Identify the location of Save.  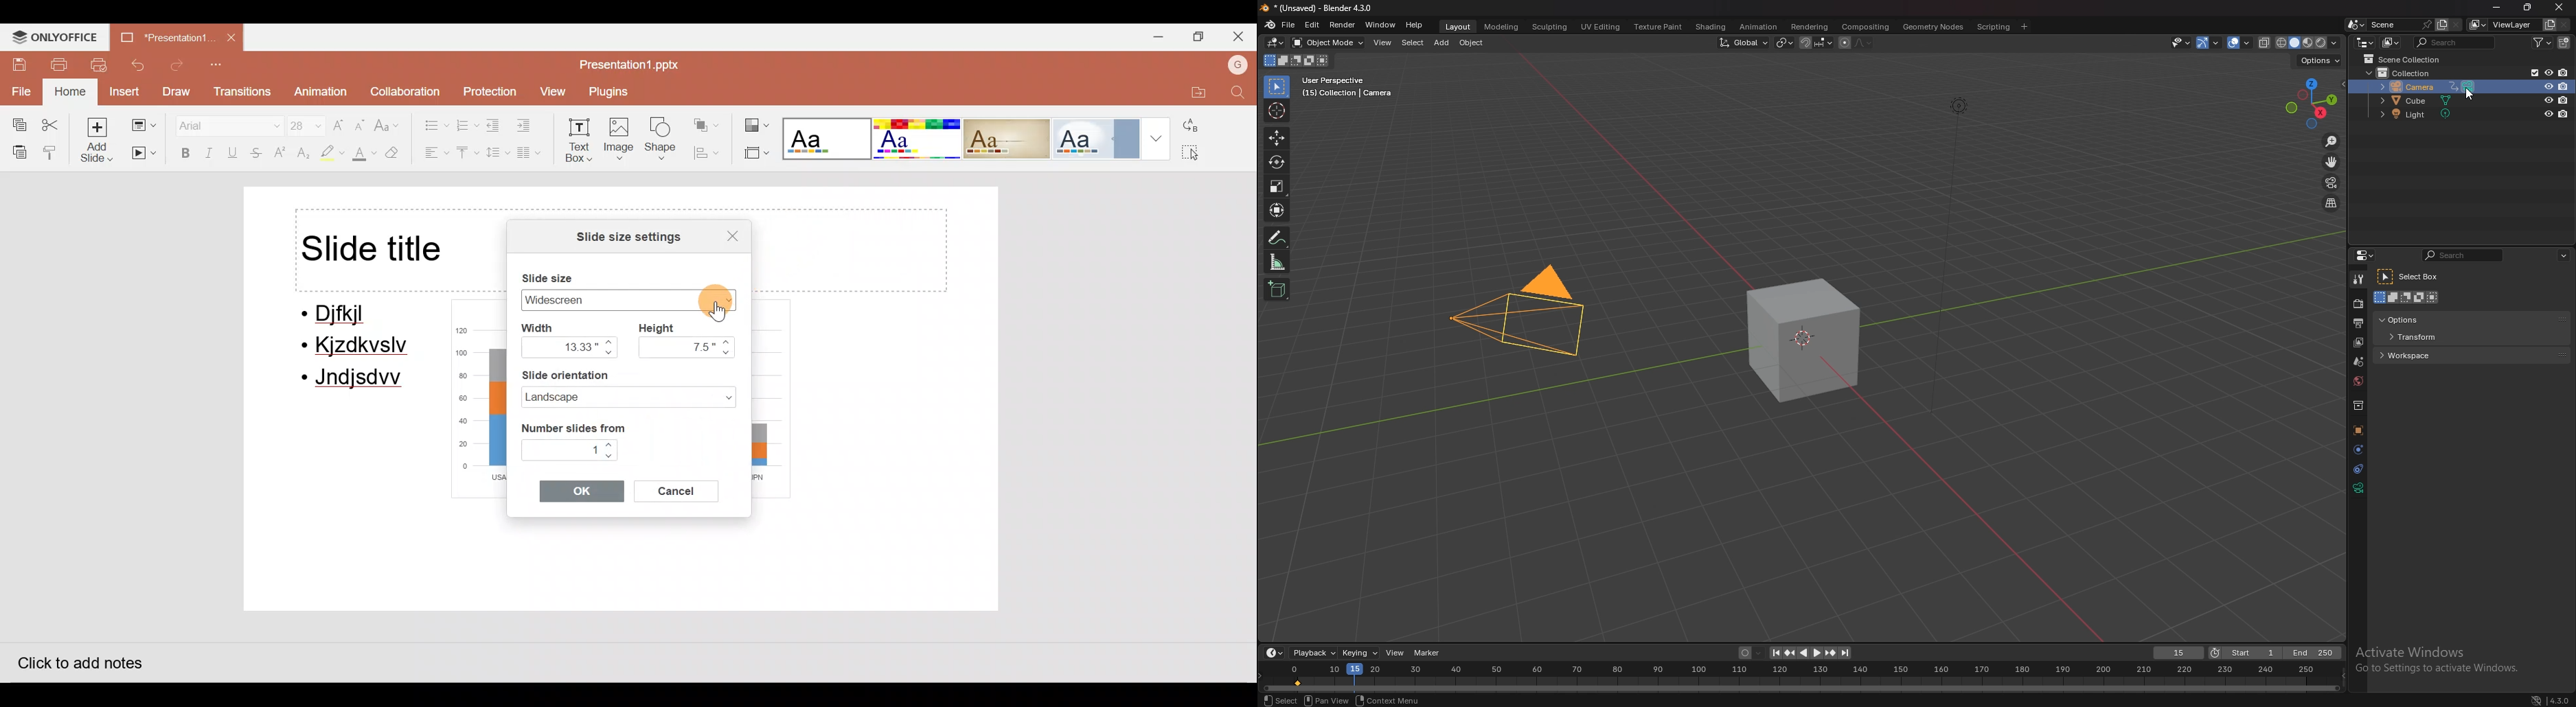
(17, 63).